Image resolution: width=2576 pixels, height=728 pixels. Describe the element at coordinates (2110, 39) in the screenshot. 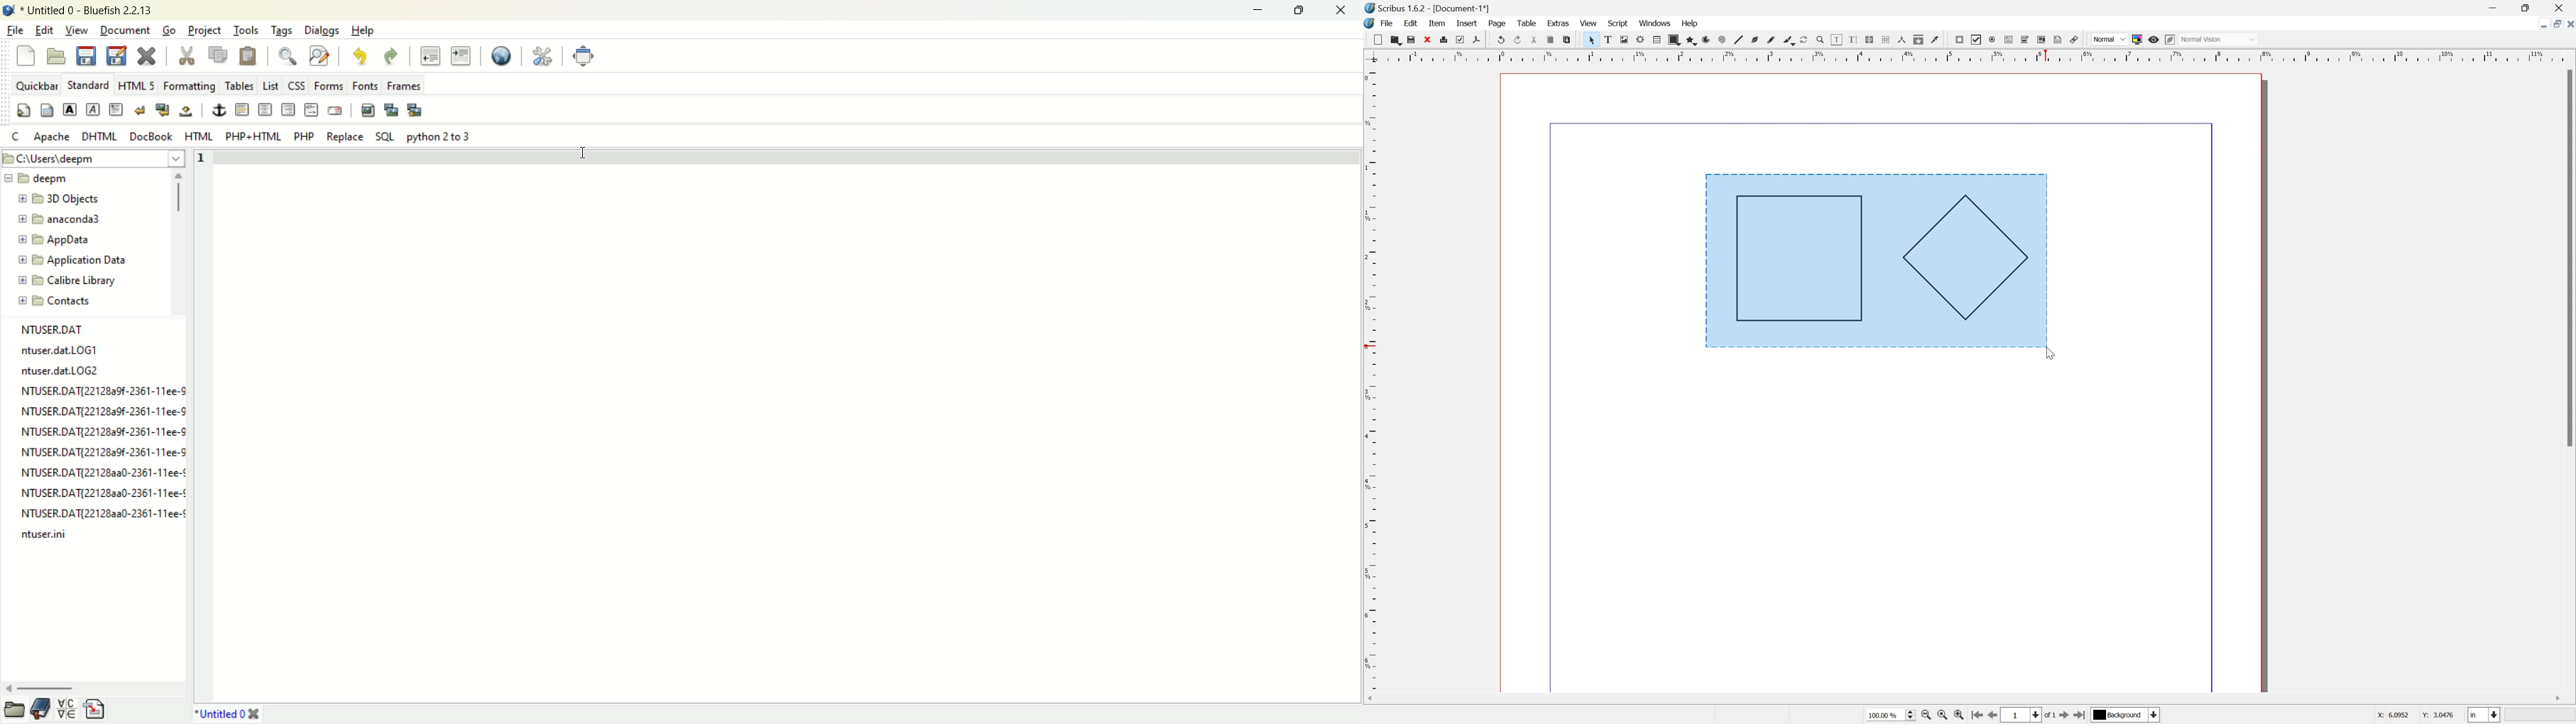

I see `Normal` at that location.